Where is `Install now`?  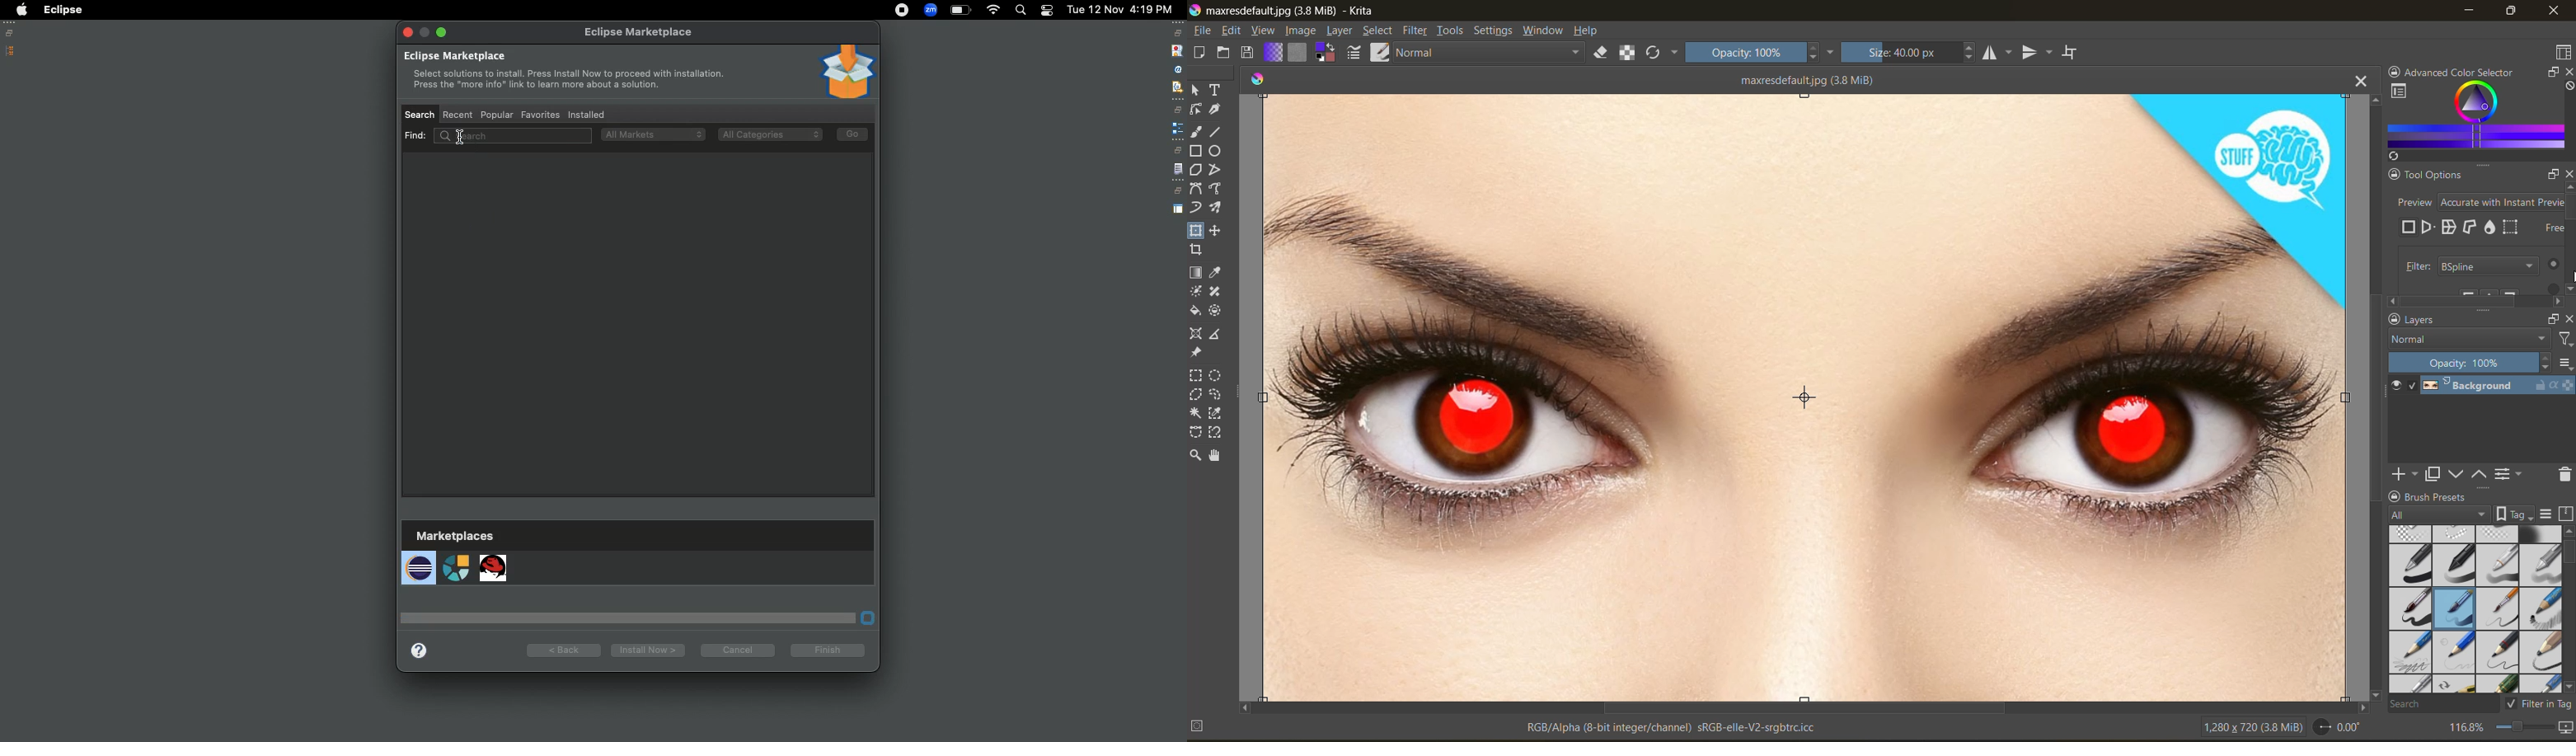
Install now is located at coordinates (645, 650).